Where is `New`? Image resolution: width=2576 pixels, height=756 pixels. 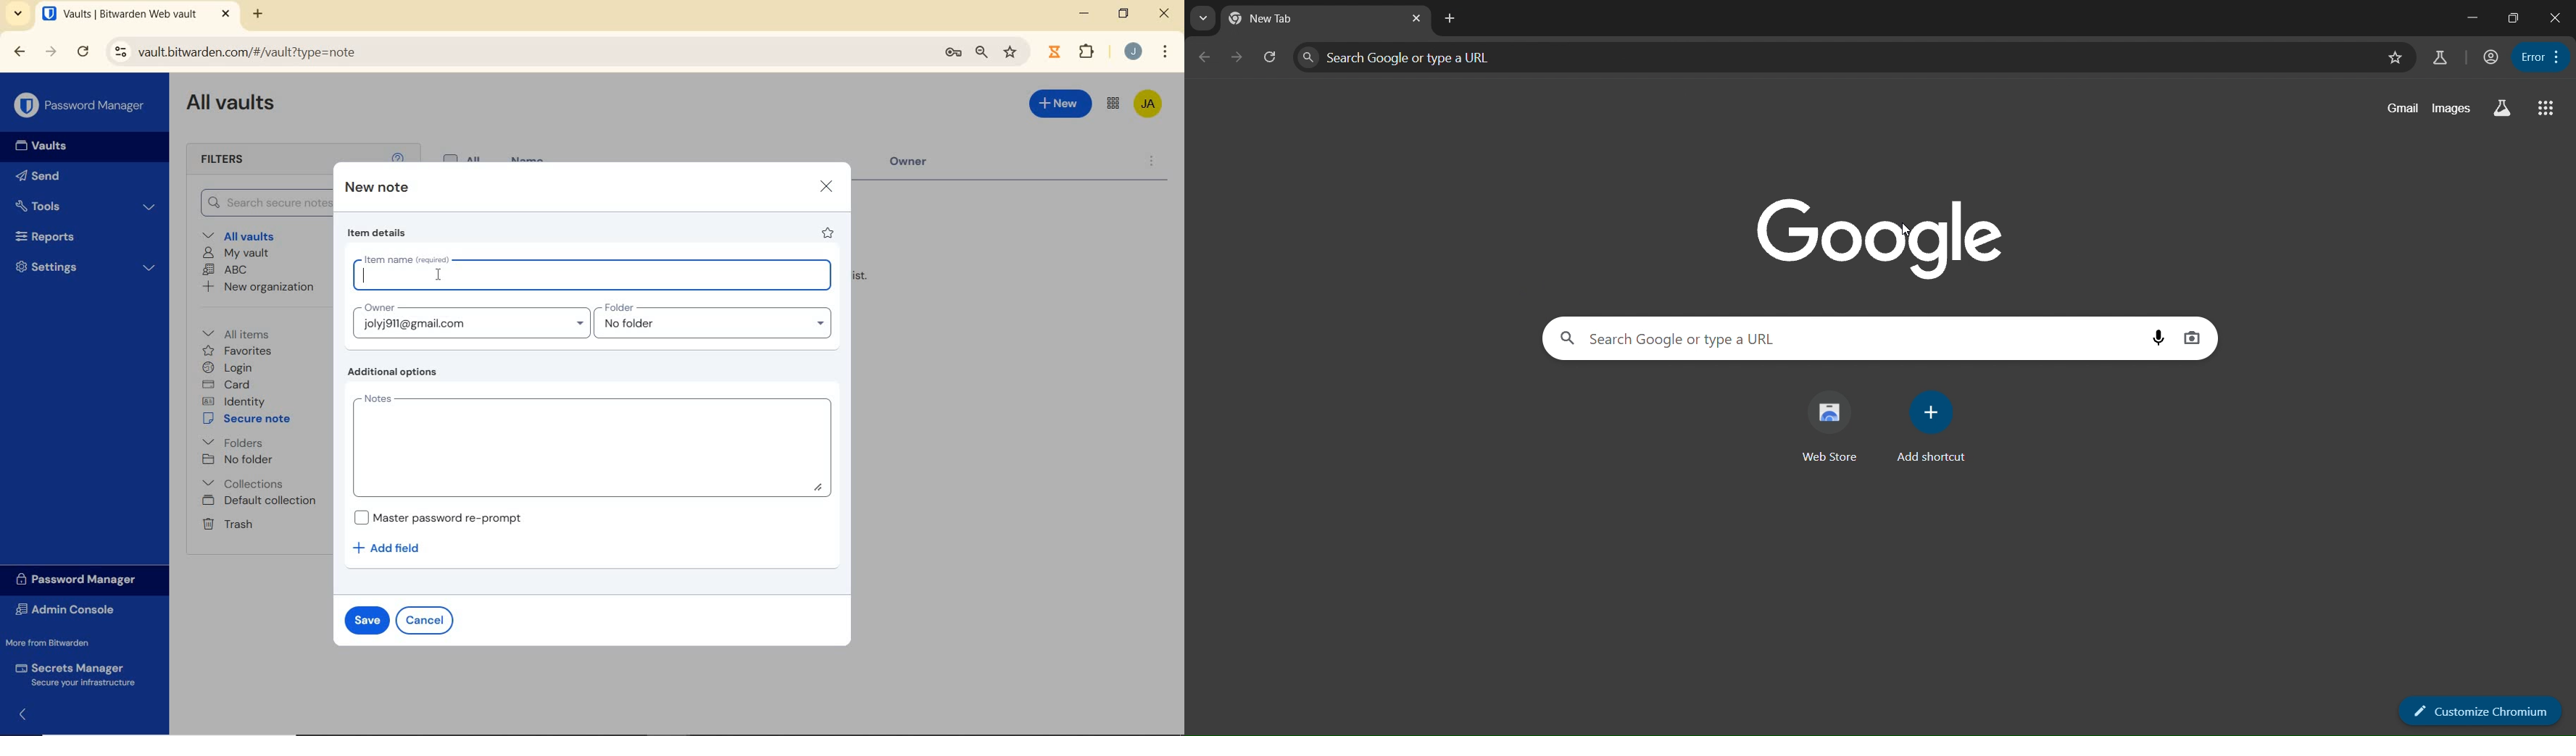 New is located at coordinates (1062, 106).